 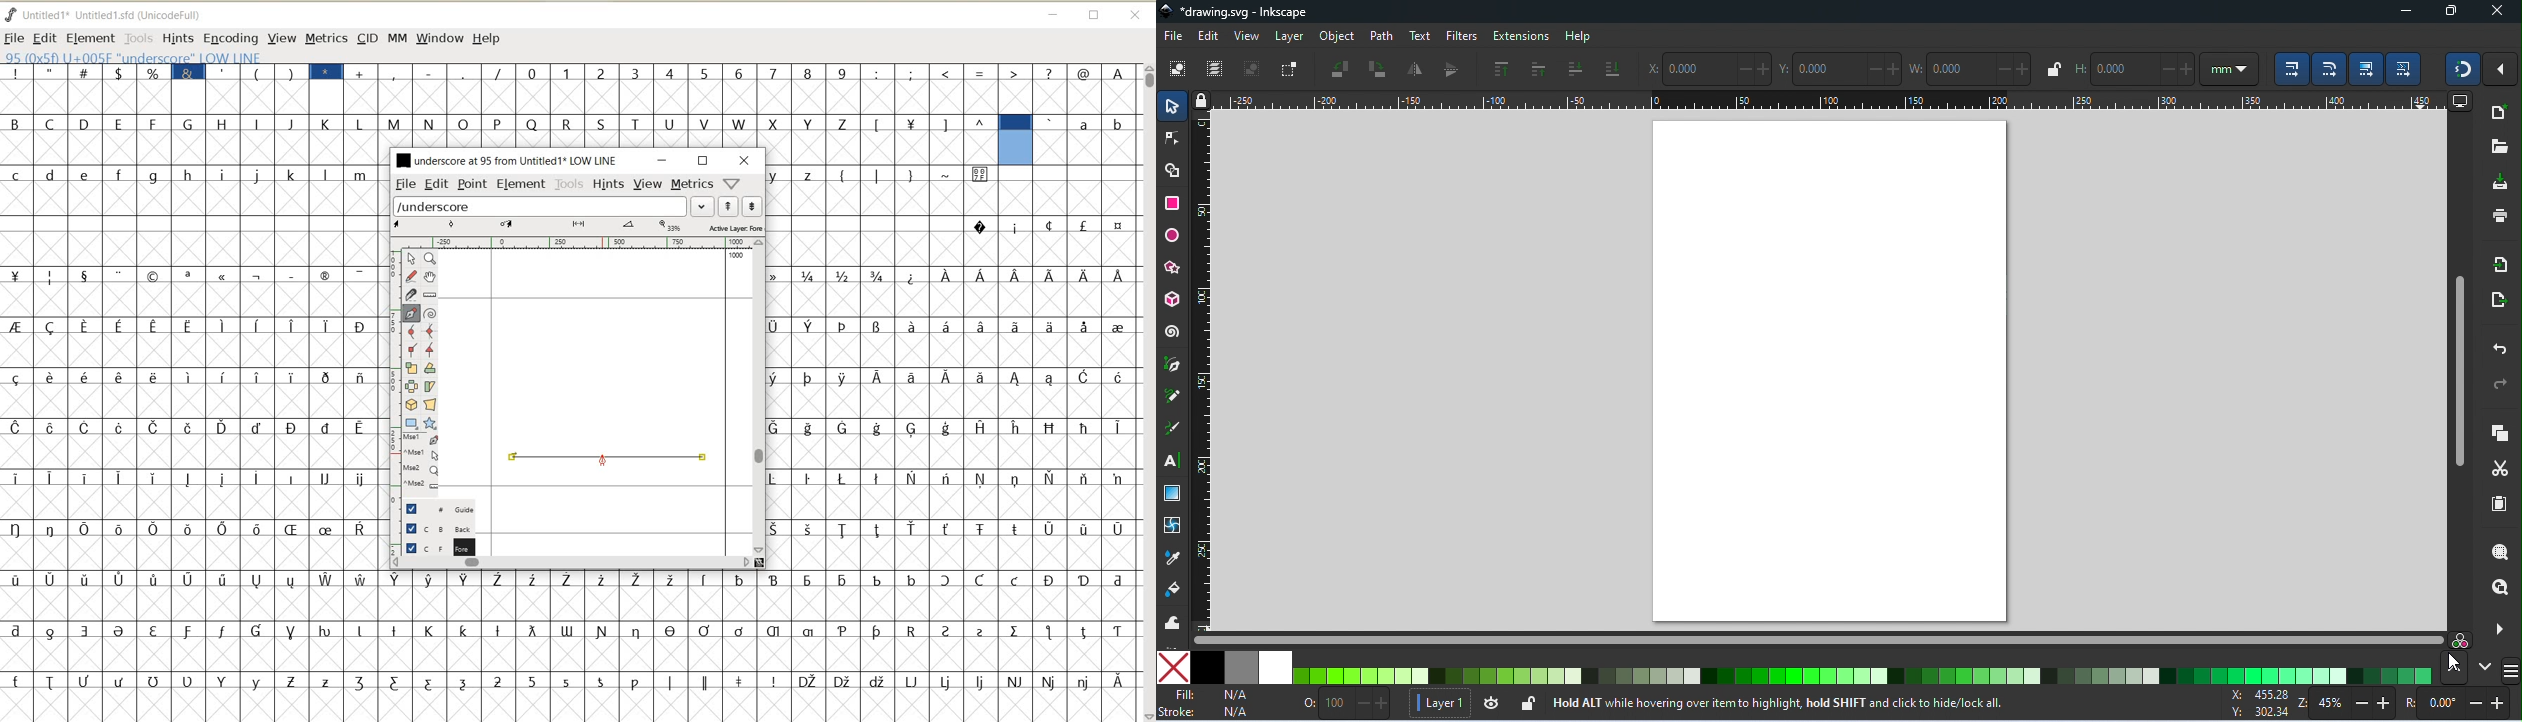 What do you see at coordinates (437, 507) in the screenshot?
I see `GUIDE` at bounding box center [437, 507].